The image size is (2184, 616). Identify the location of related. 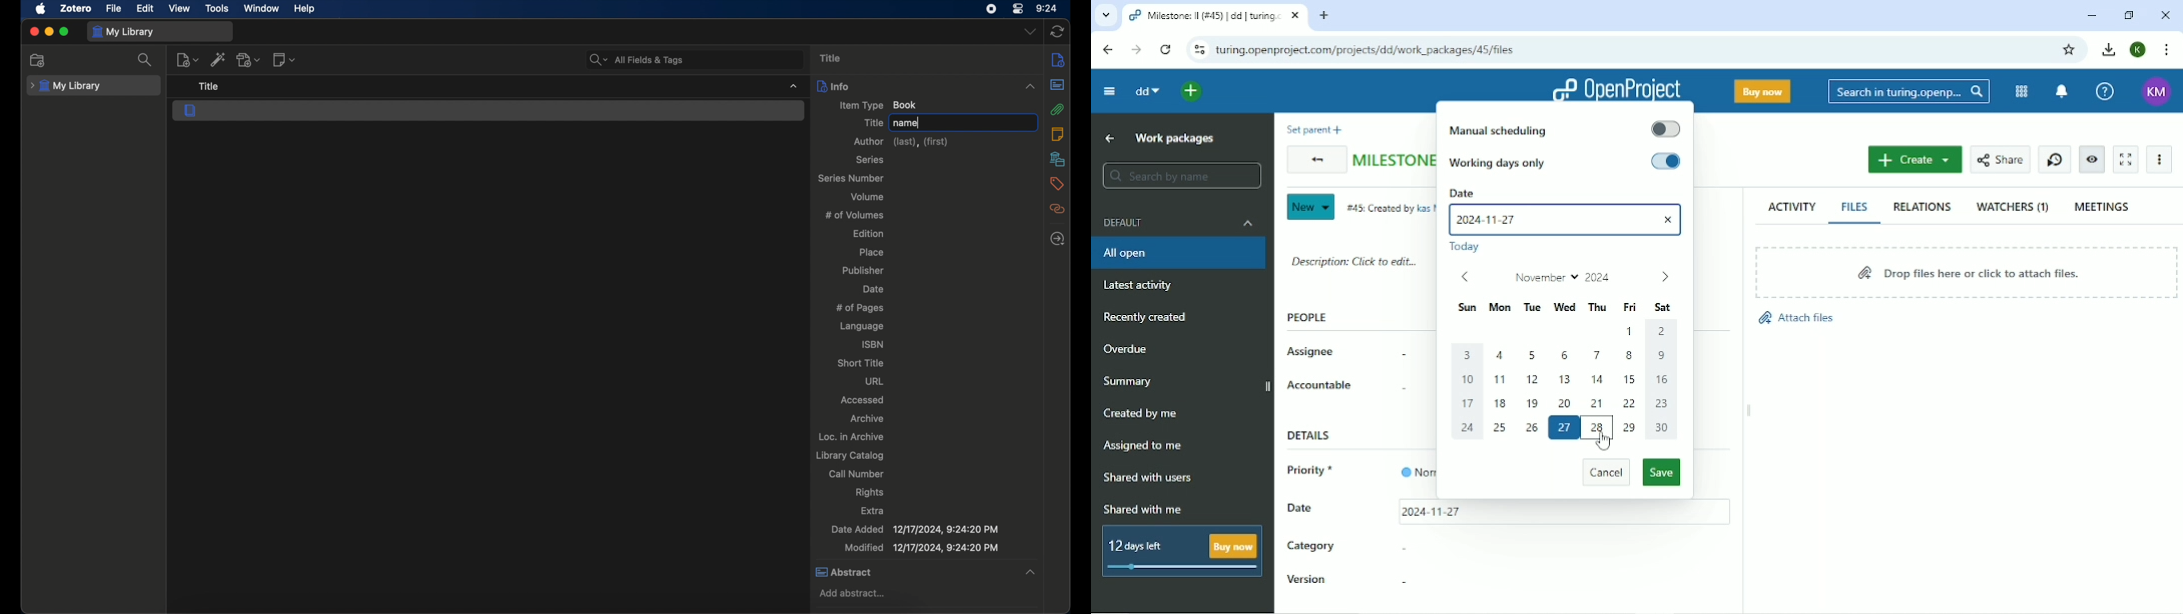
(1060, 209).